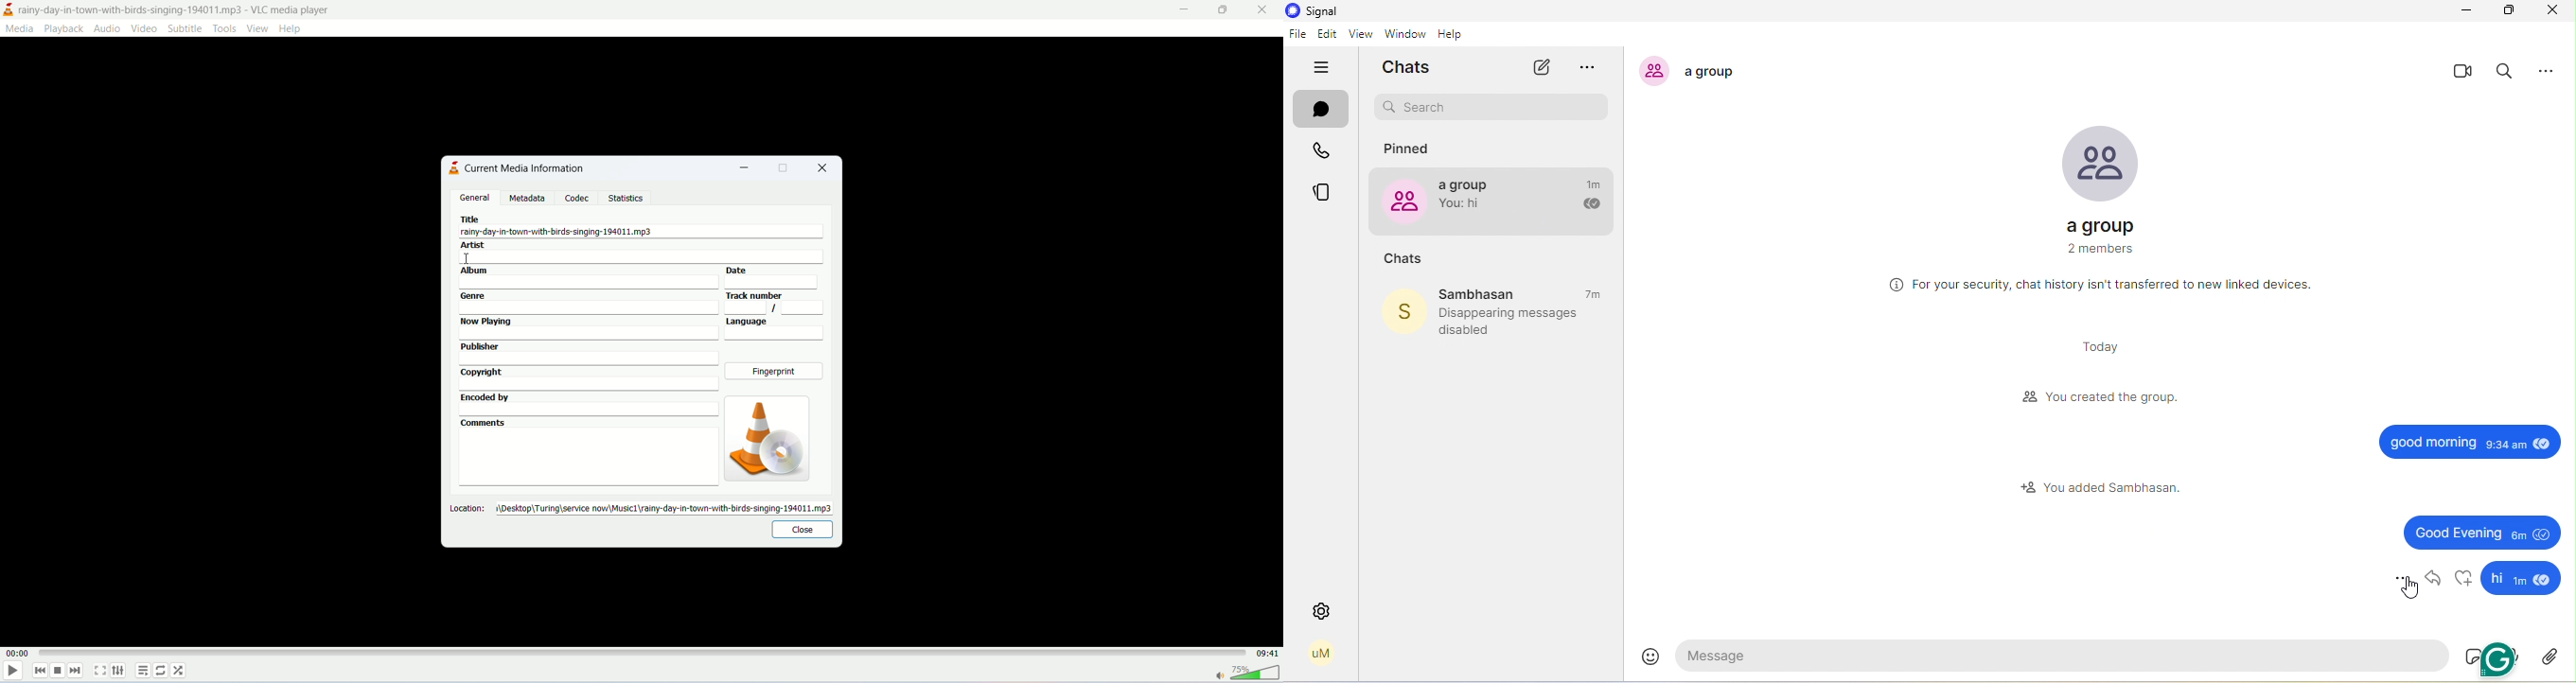 The width and height of the screenshot is (2576, 700). Describe the element at coordinates (776, 372) in the screenshot. I see `fingerprint` at that location.